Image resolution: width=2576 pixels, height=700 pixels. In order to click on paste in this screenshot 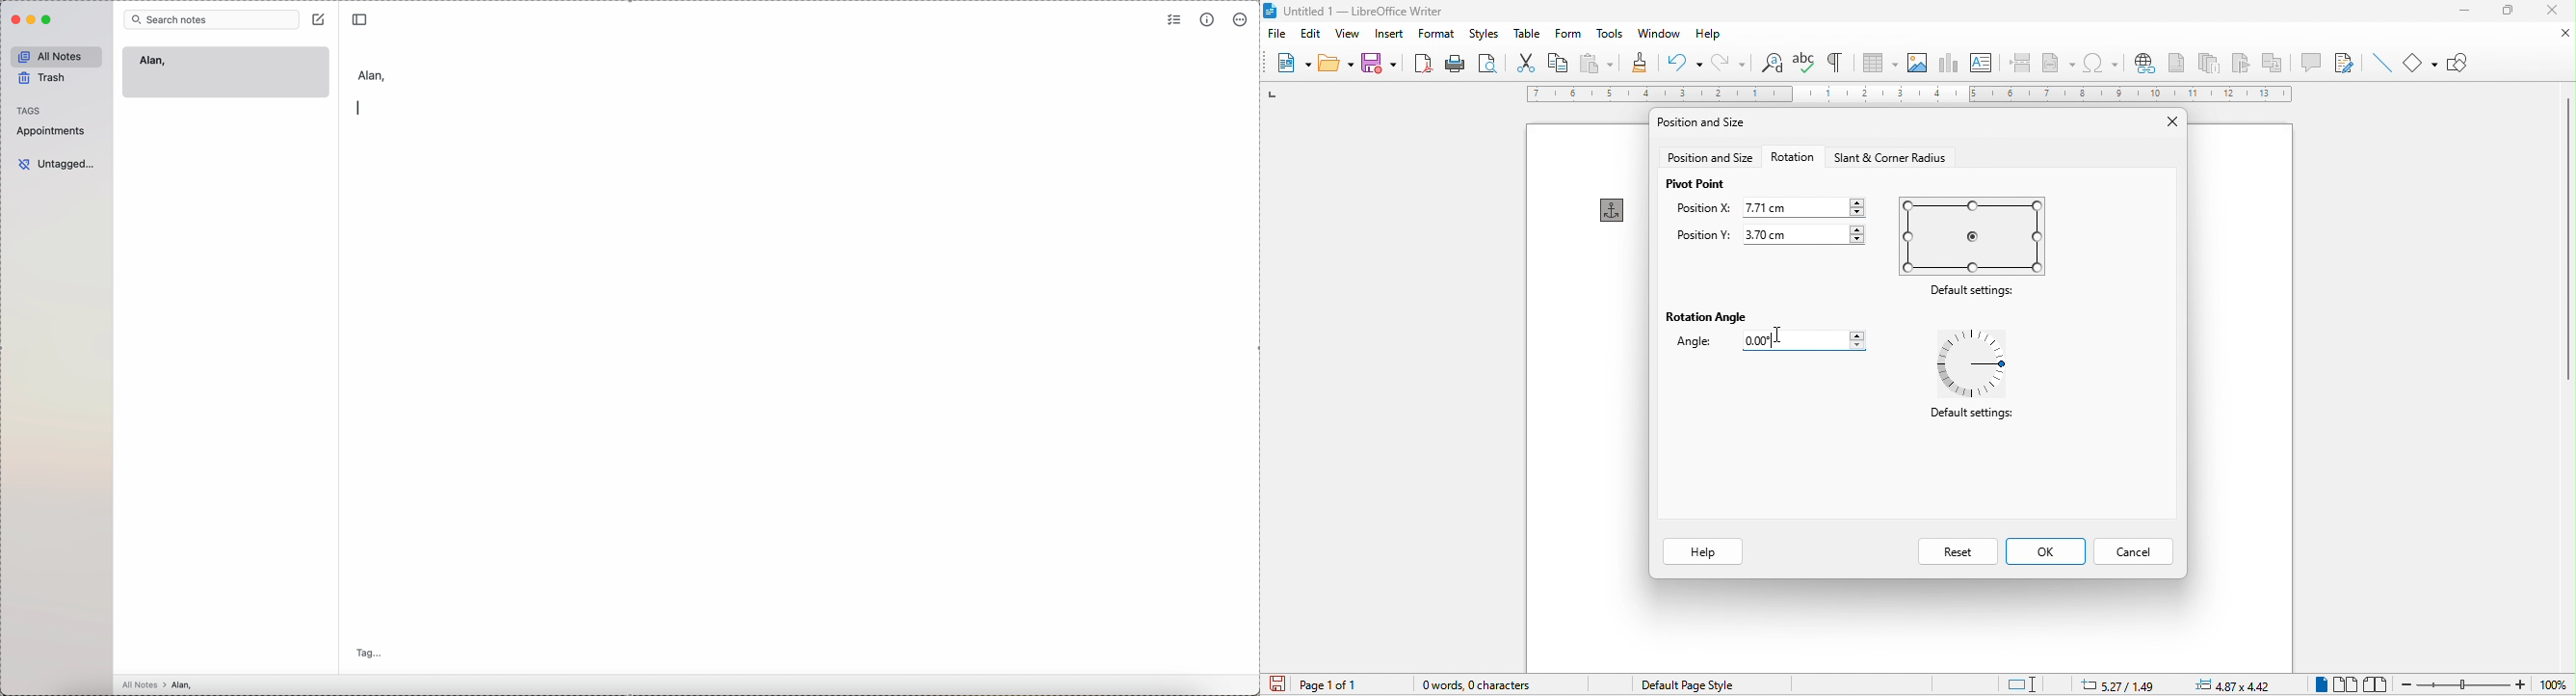, I will do `click(1595, 64)`.